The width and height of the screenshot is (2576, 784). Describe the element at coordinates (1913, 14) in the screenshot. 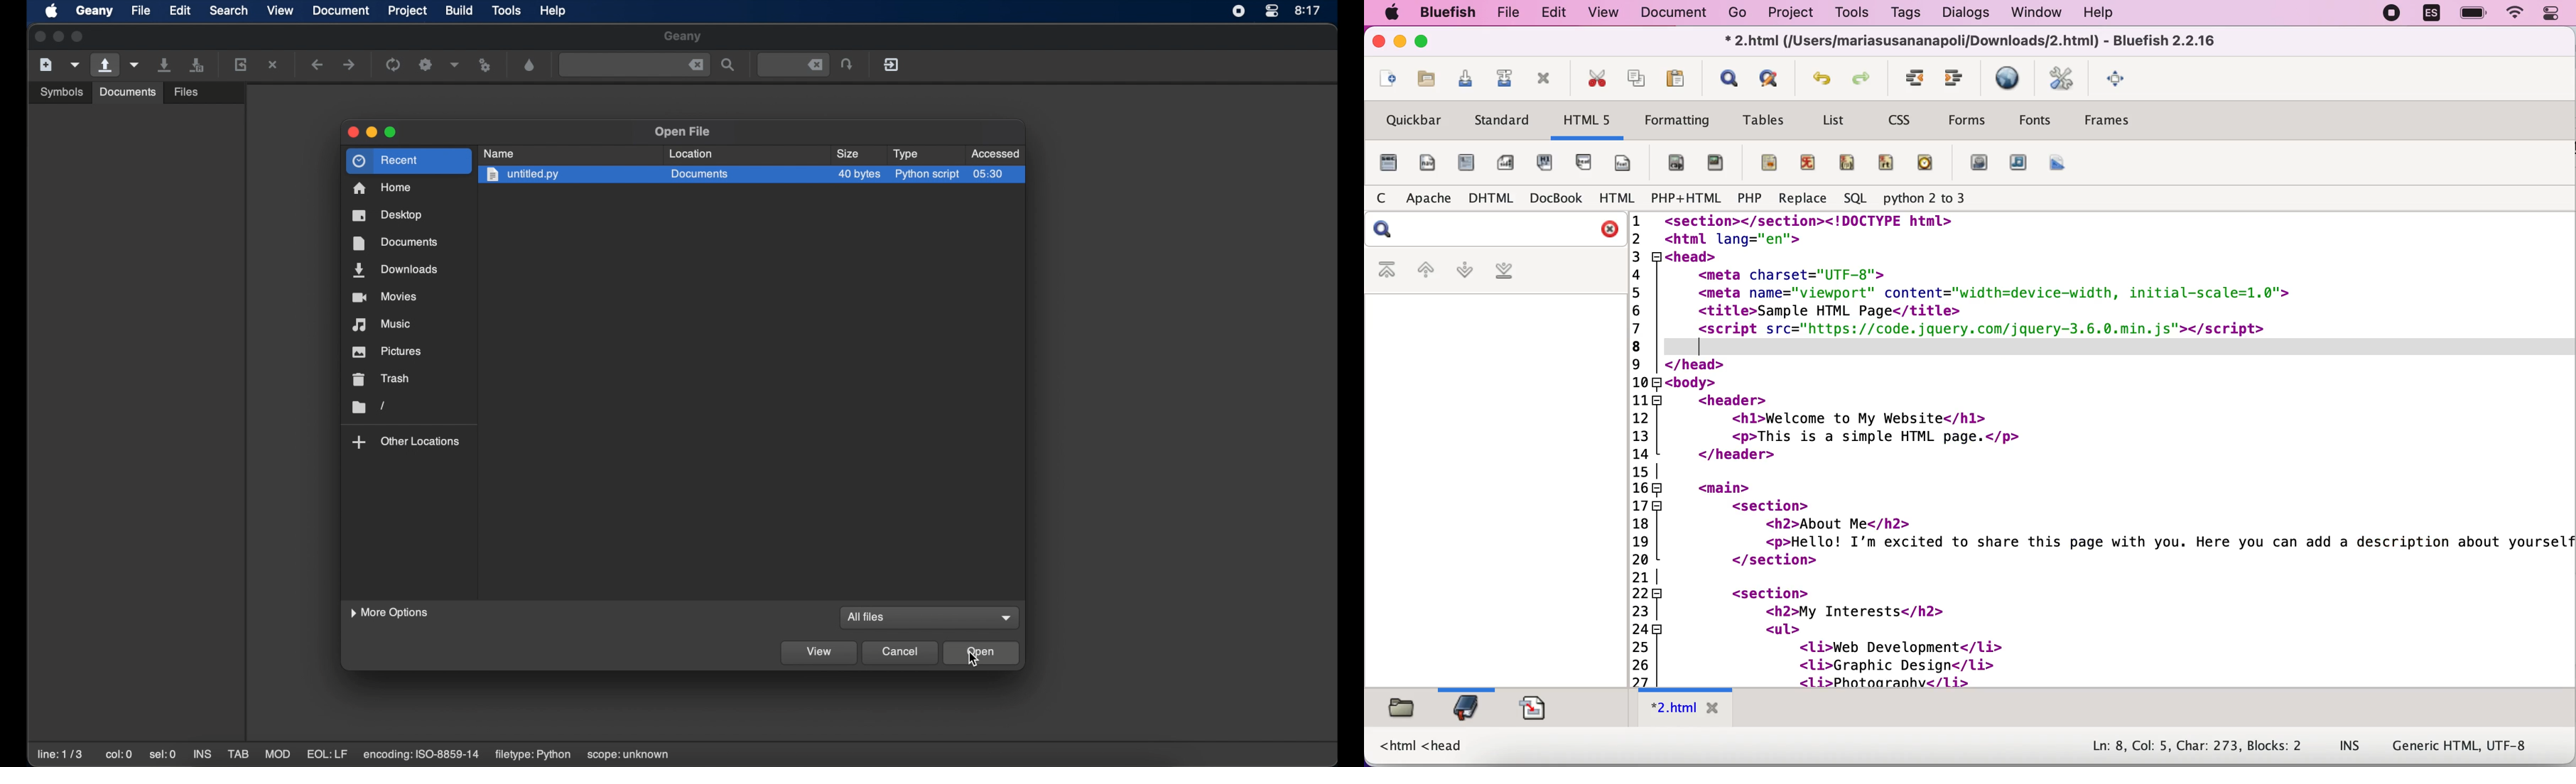

I see `tags` at that location.